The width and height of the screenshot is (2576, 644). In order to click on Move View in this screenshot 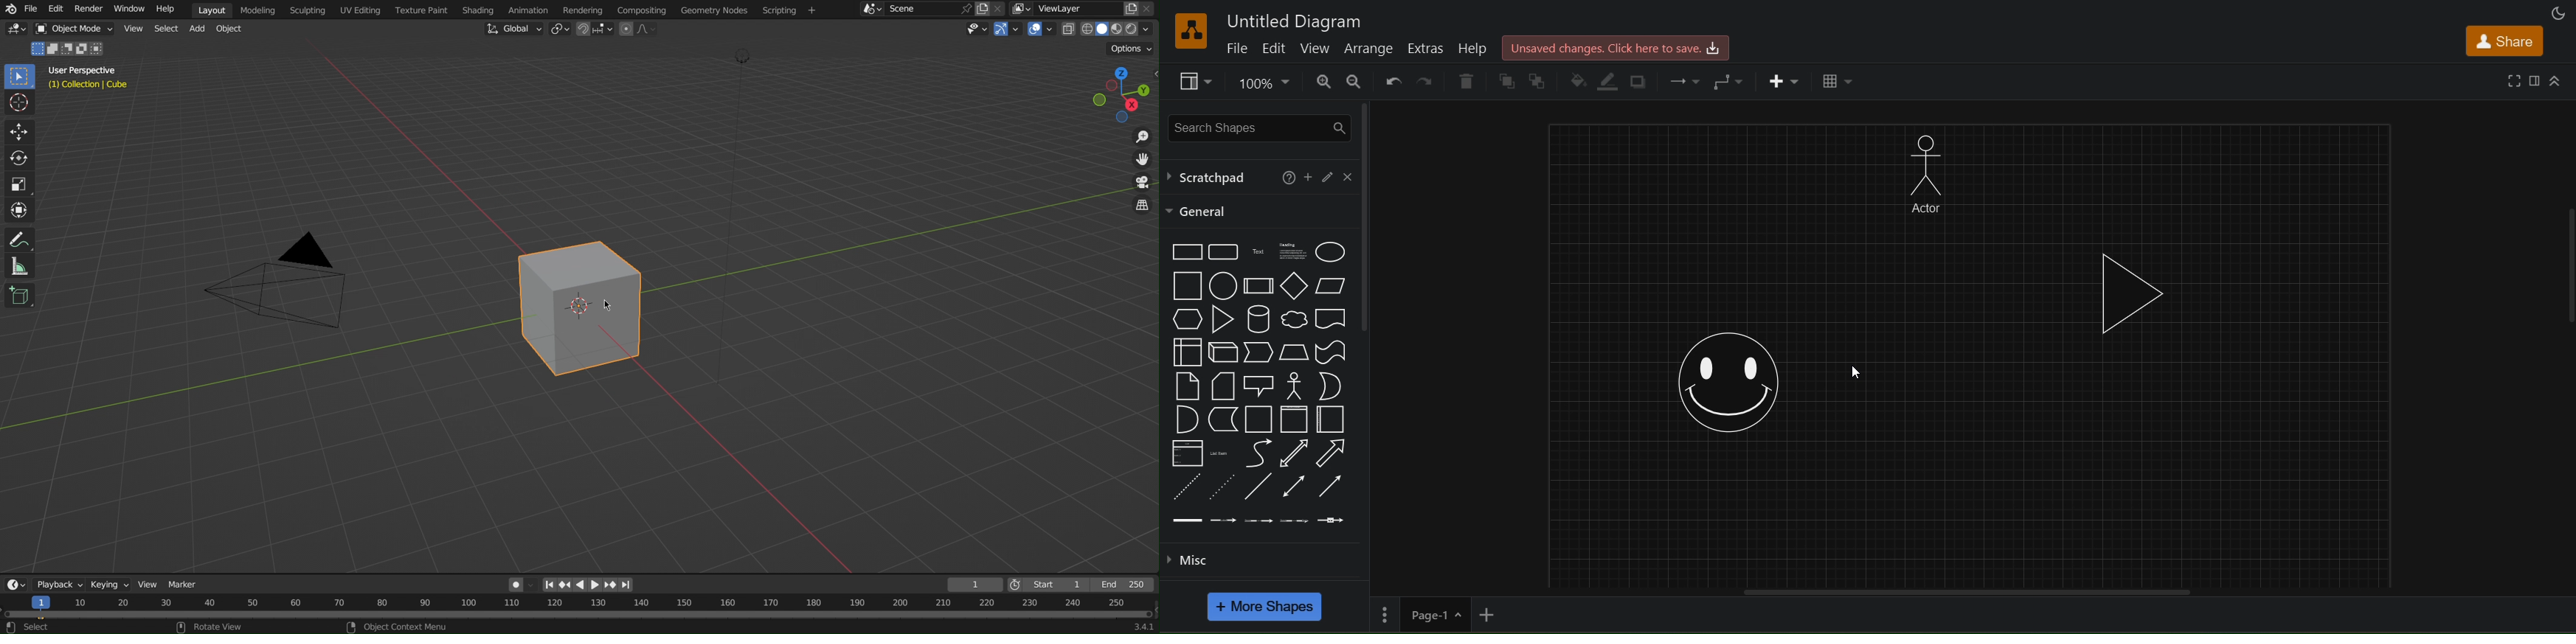, I will do `click(1141, 160)`.